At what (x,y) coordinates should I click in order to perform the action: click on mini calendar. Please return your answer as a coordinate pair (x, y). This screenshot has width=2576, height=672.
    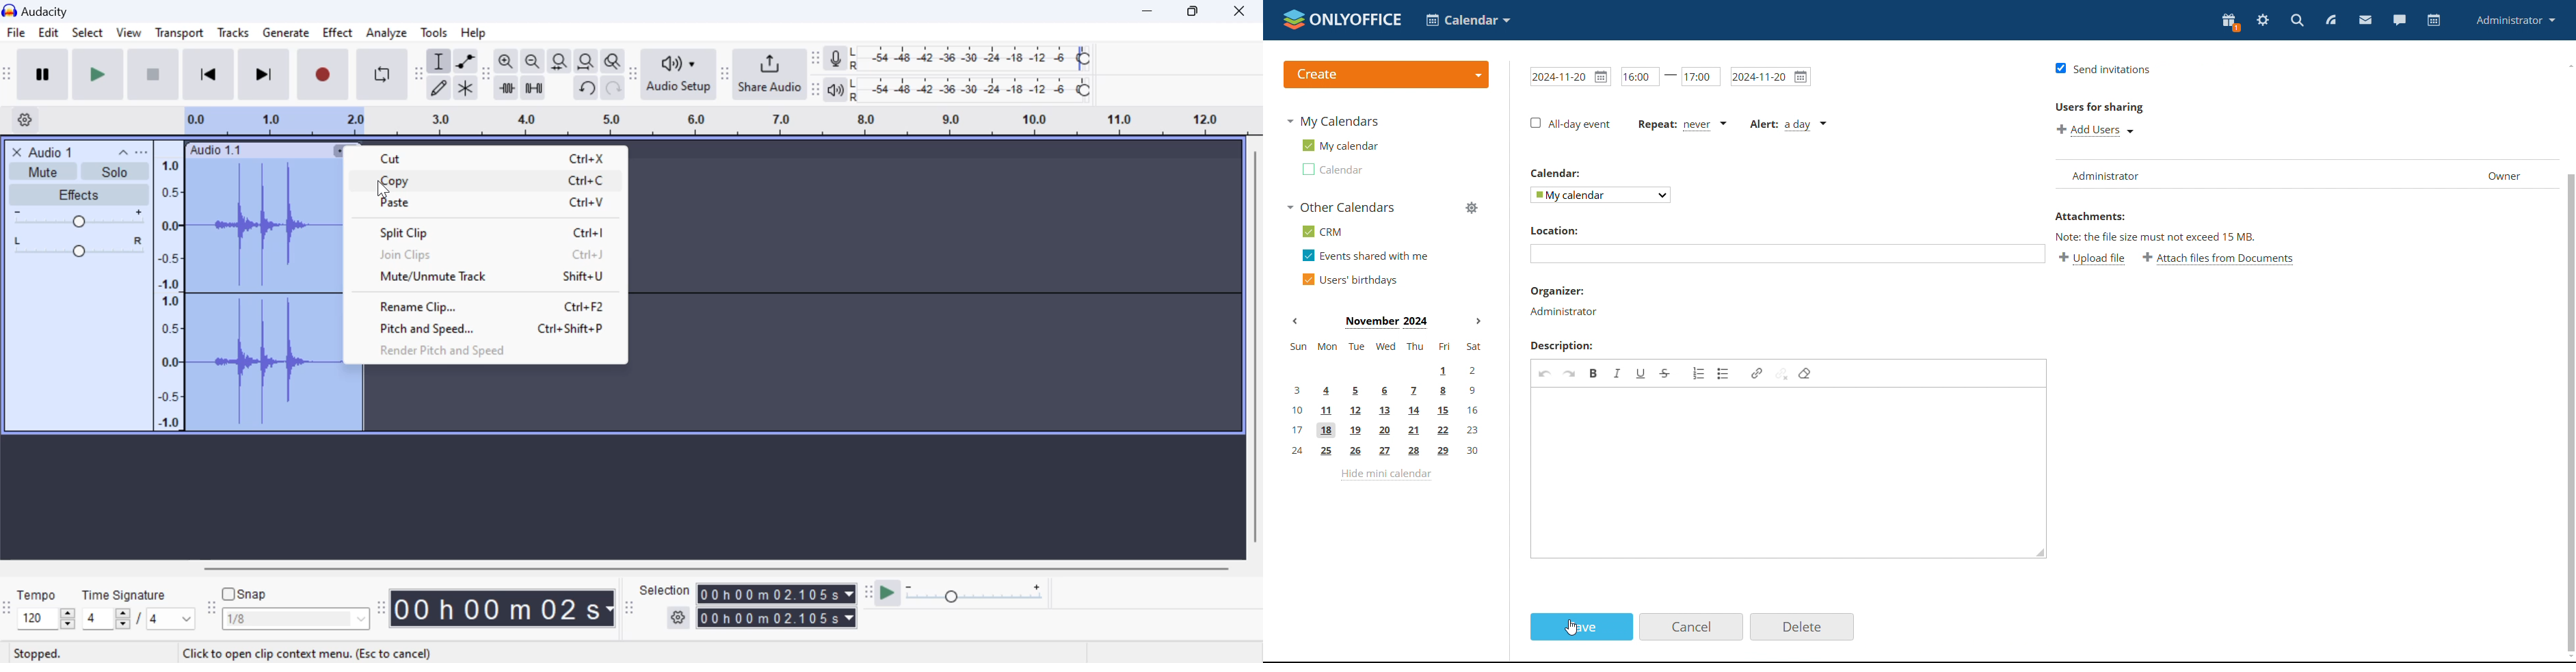
    Looking at the image, I should click on (1385, 399).